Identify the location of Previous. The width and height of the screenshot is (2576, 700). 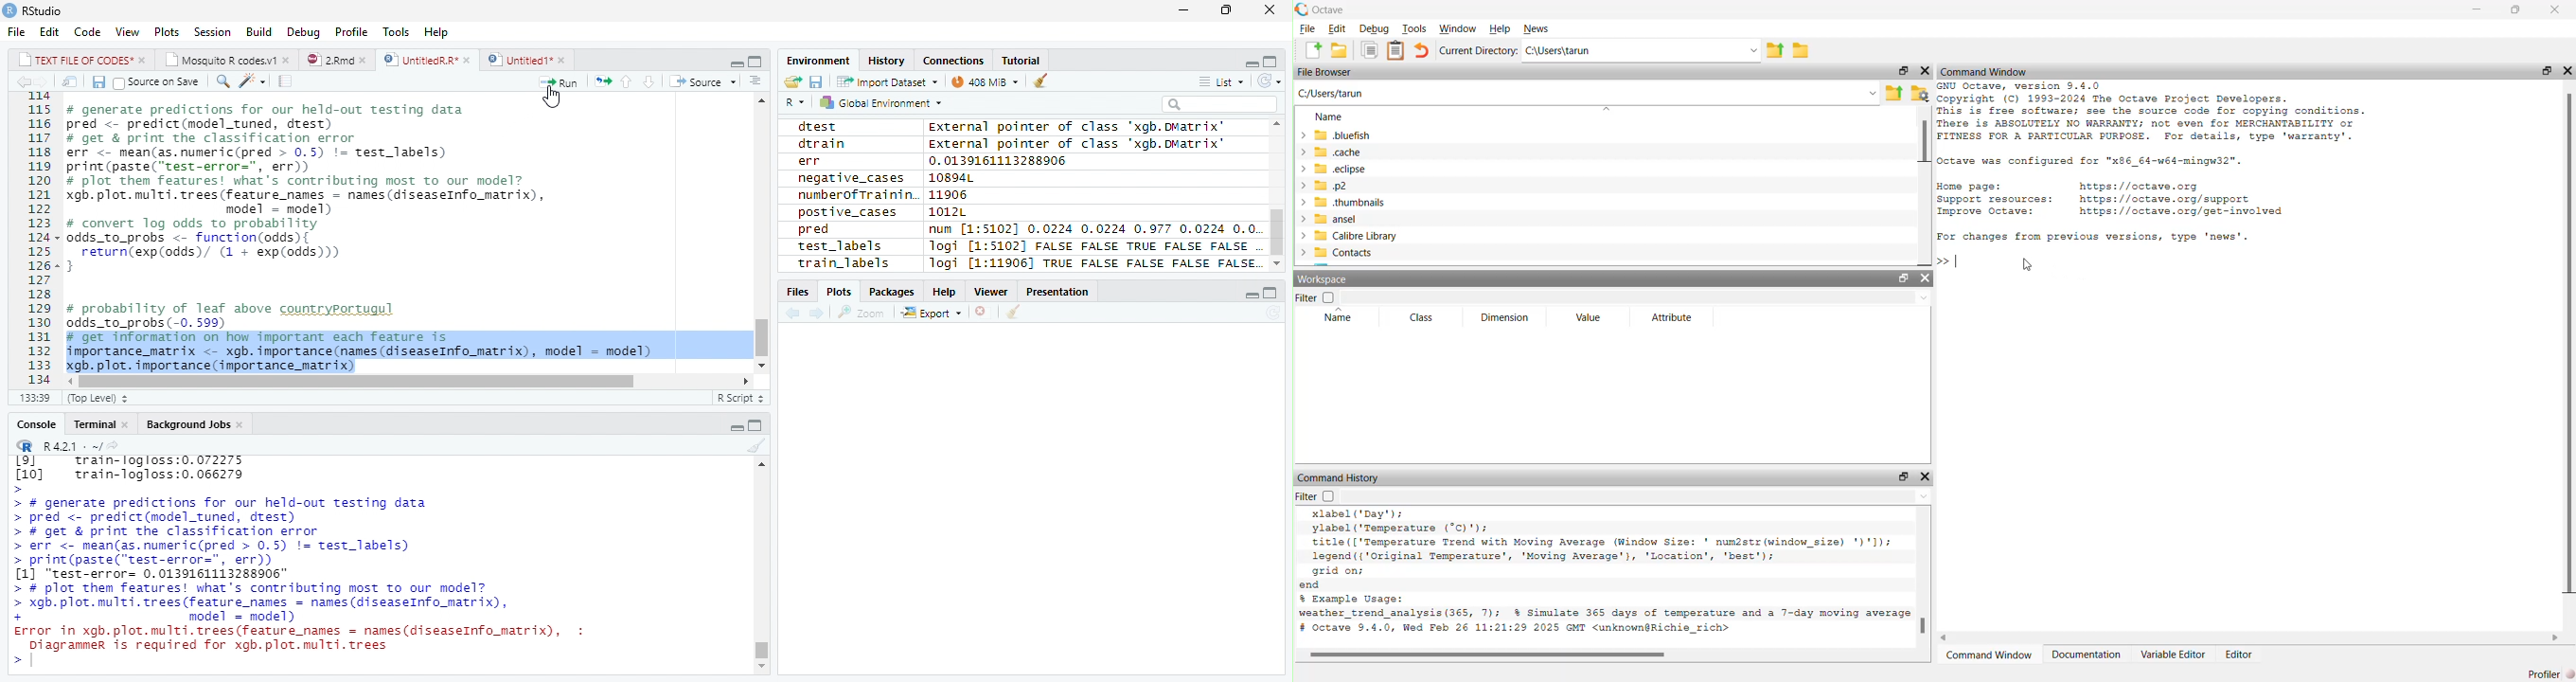
(22, 82).